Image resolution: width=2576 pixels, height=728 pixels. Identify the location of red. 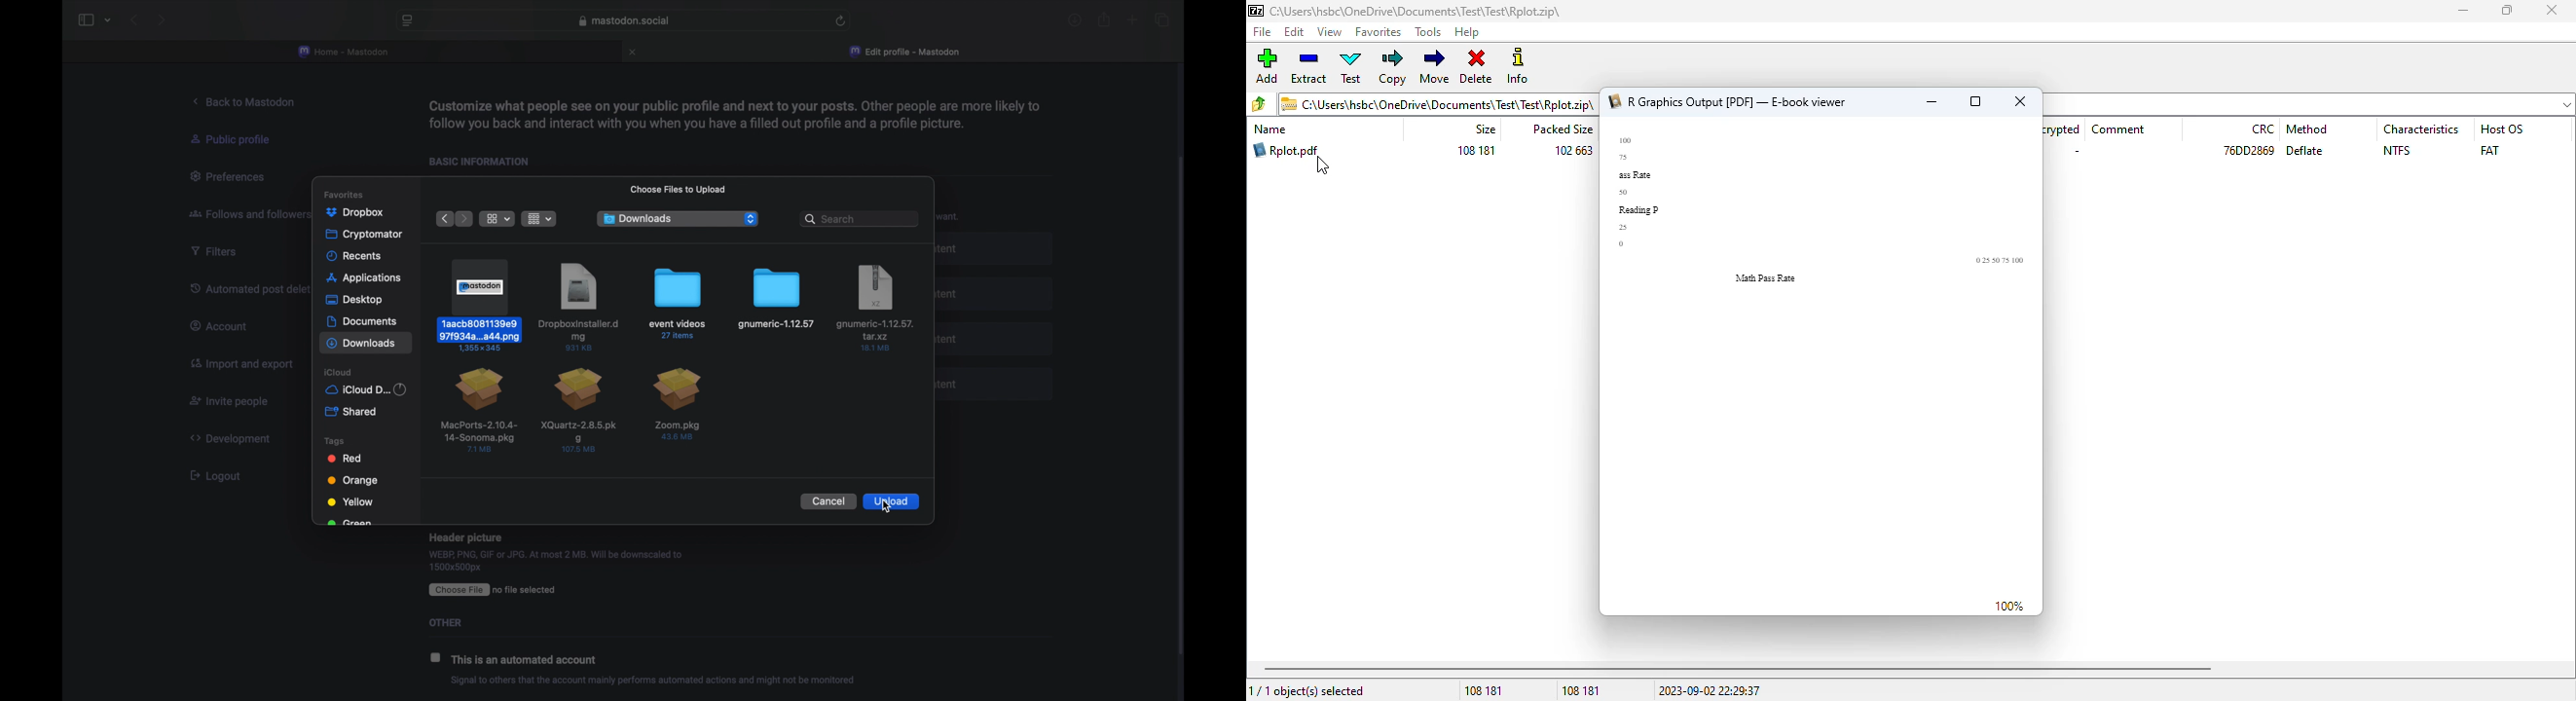
(345, 458).